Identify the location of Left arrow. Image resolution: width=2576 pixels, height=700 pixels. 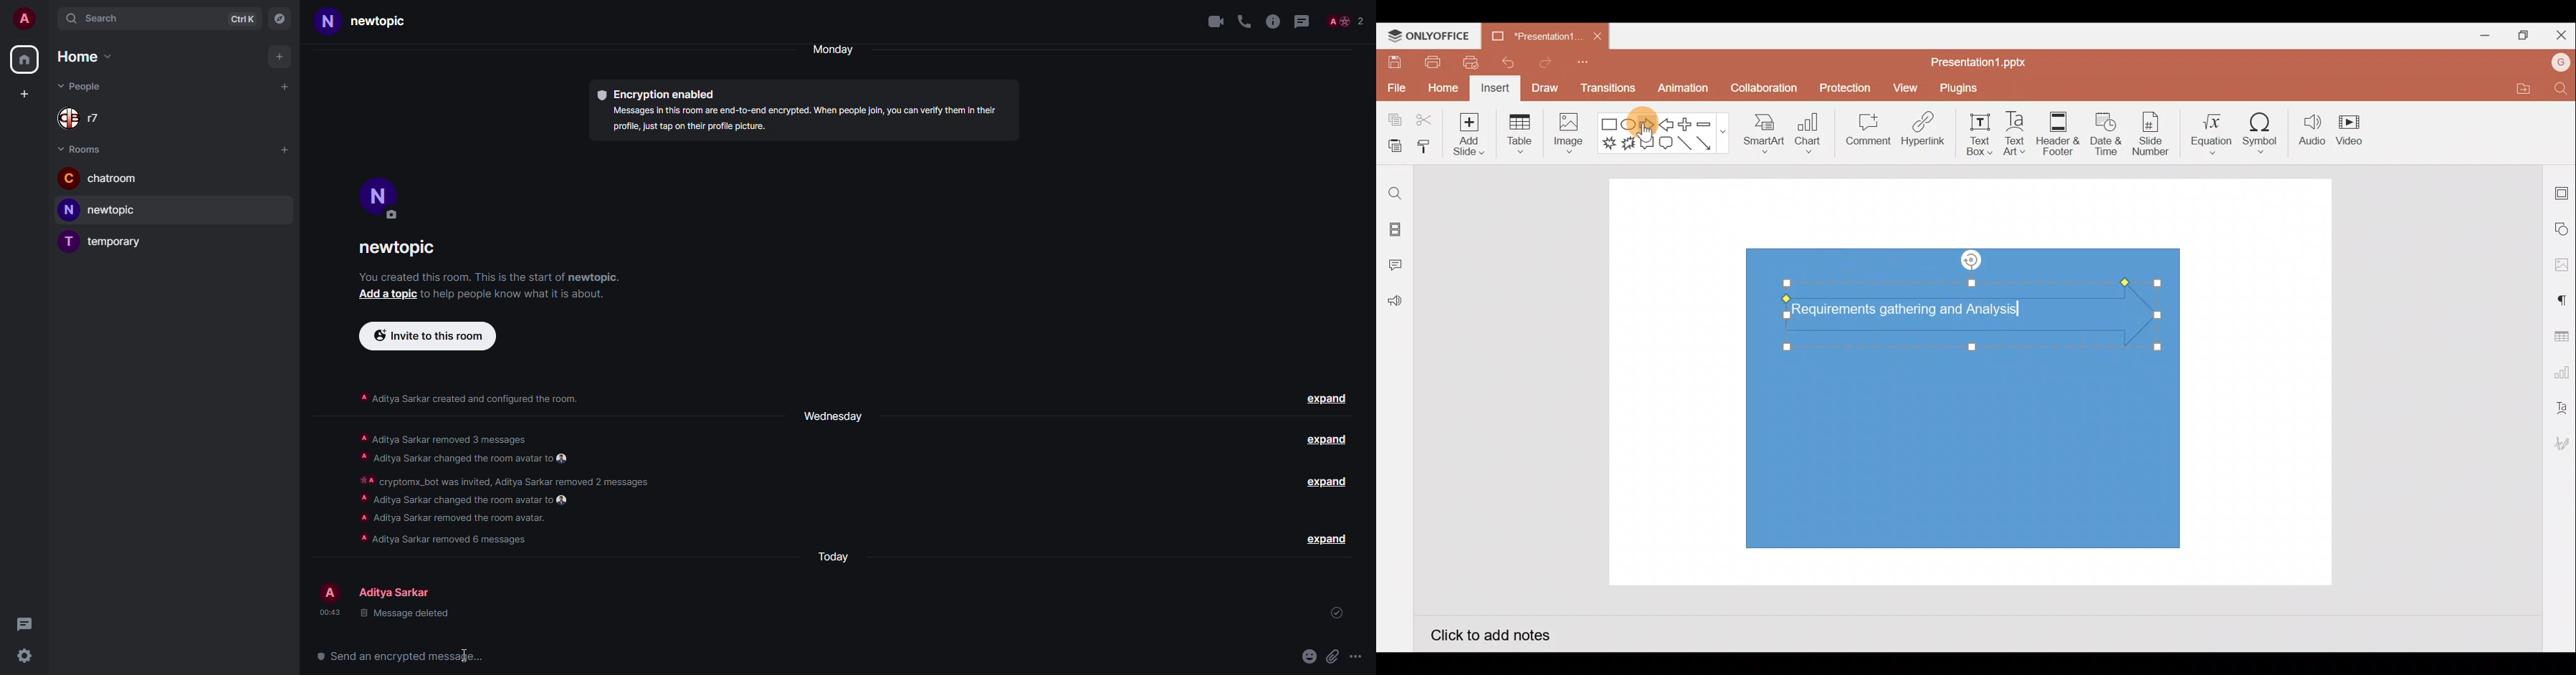
(1667, 124).